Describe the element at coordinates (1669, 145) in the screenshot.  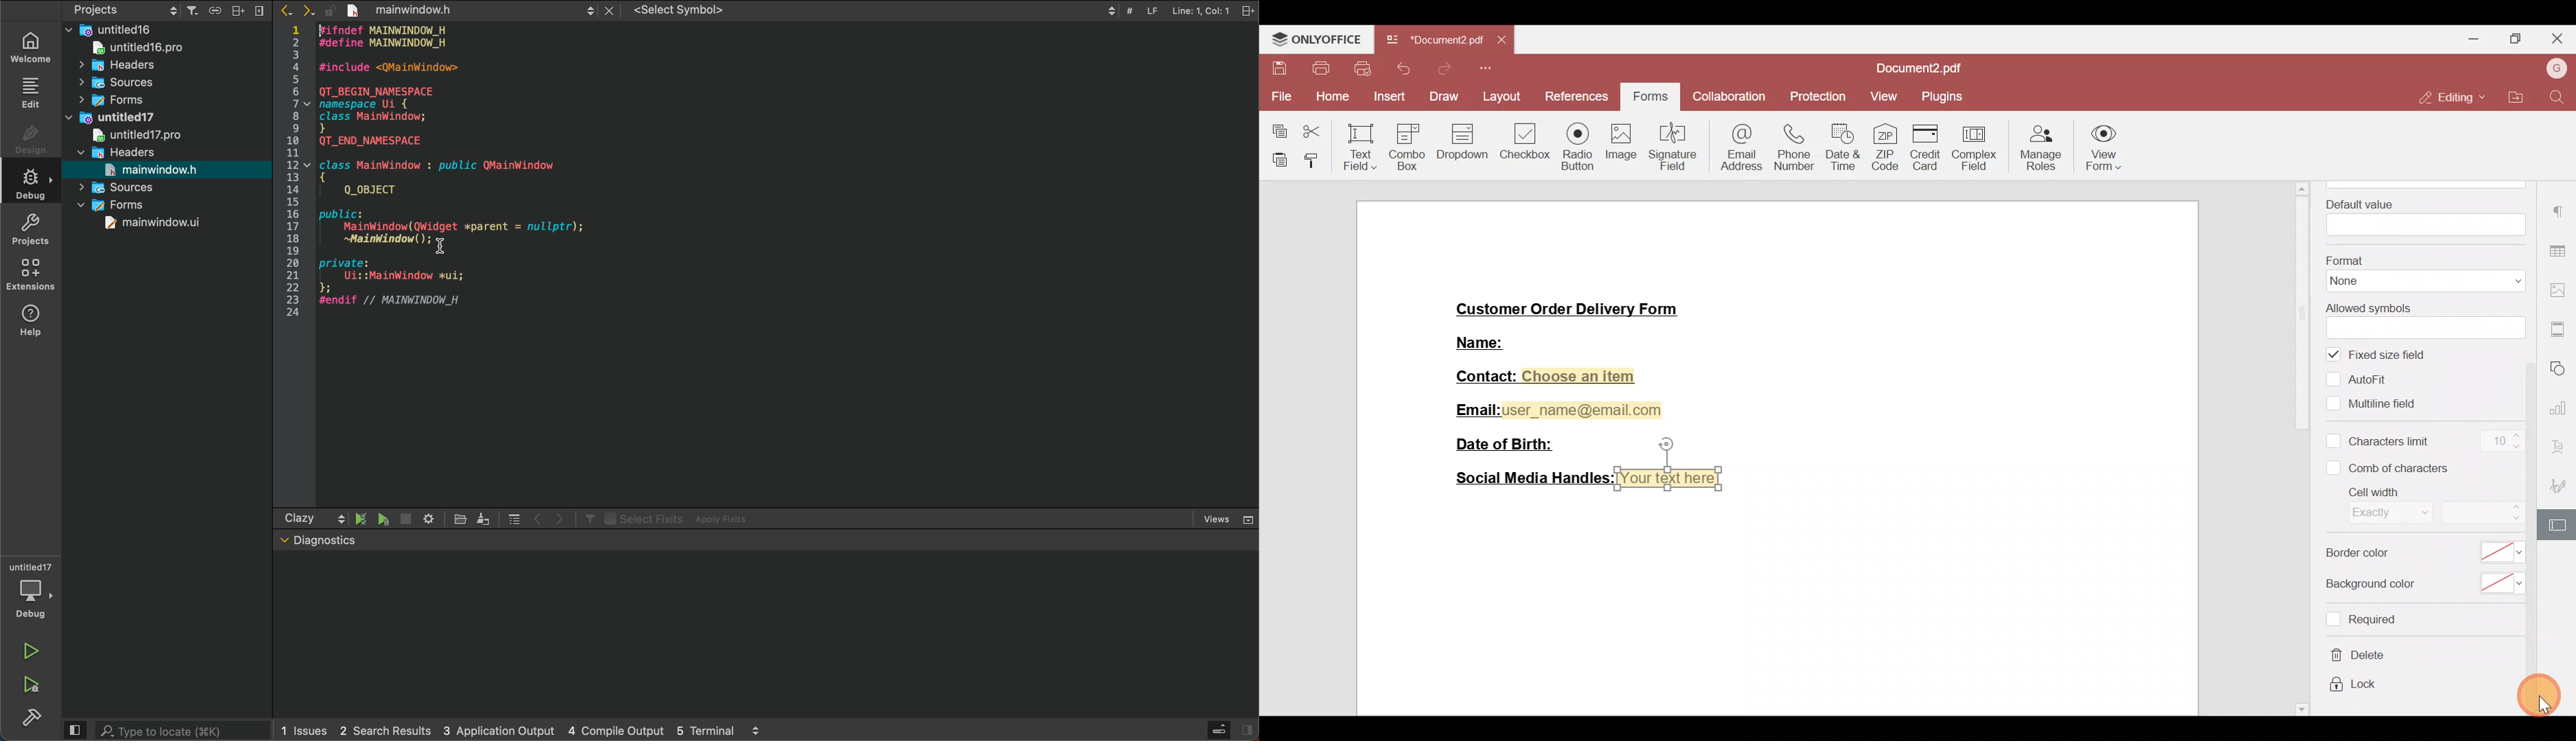
I see `Signature field` at that location.